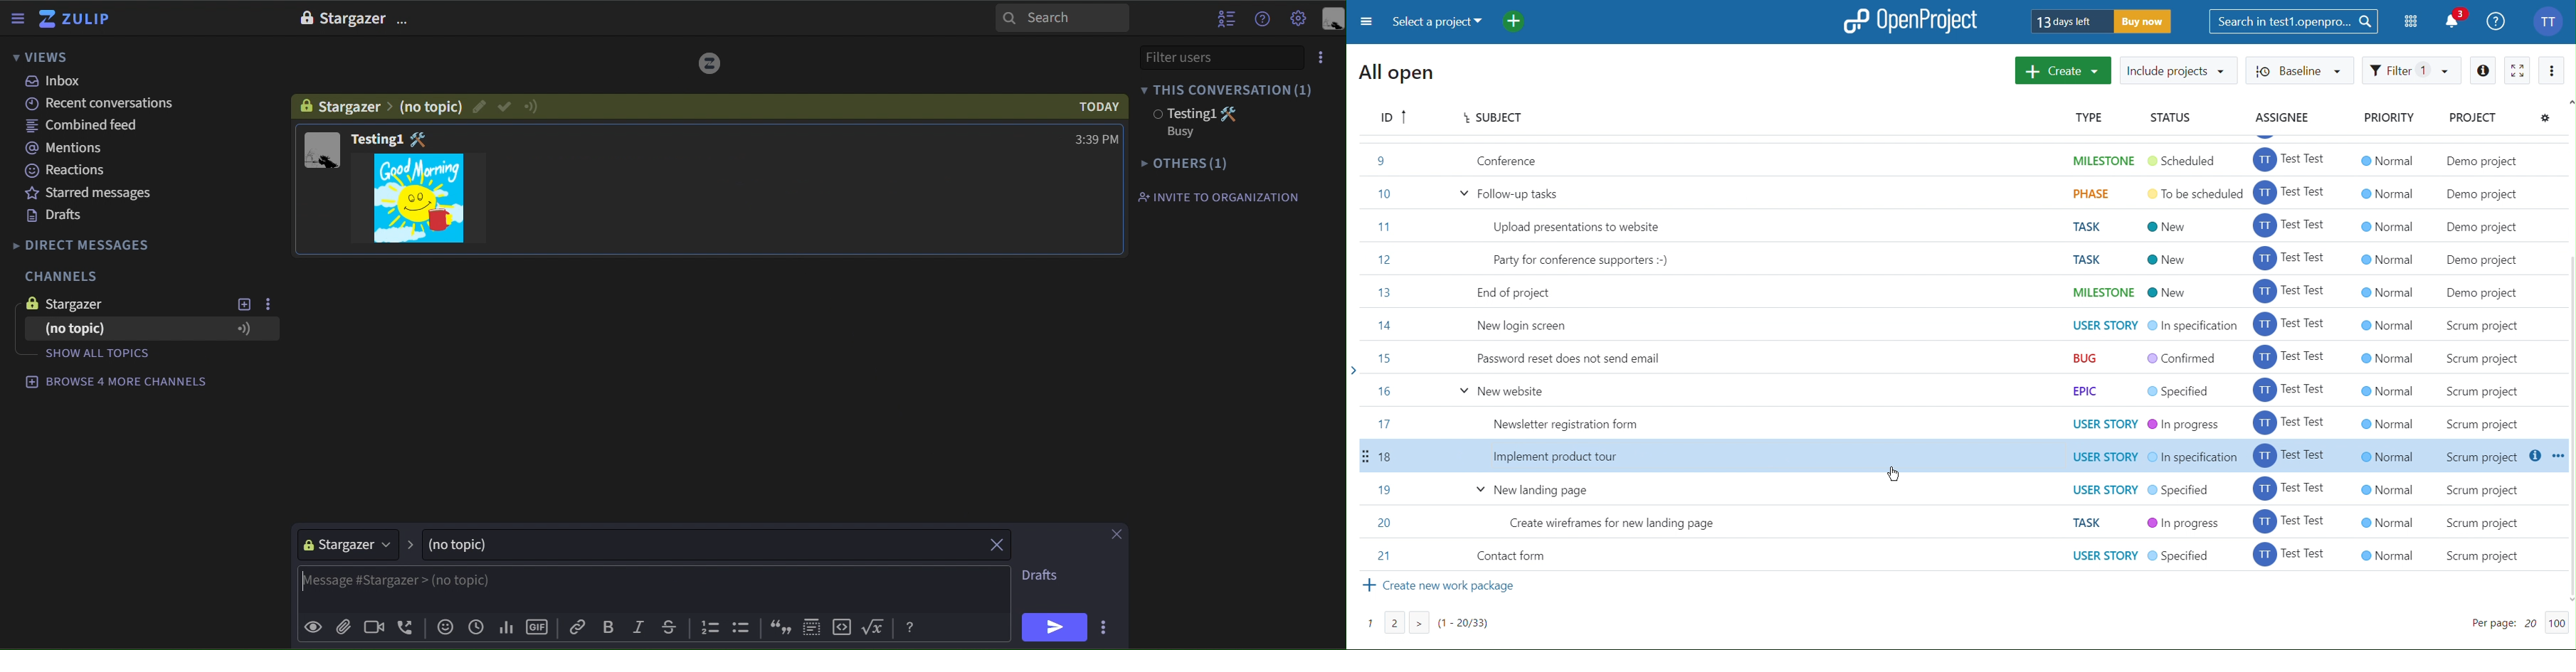 The image size is (2576, 672). Describe the element at coordinates (1523, 22) in the screenshot. I see `Add new` at that location.